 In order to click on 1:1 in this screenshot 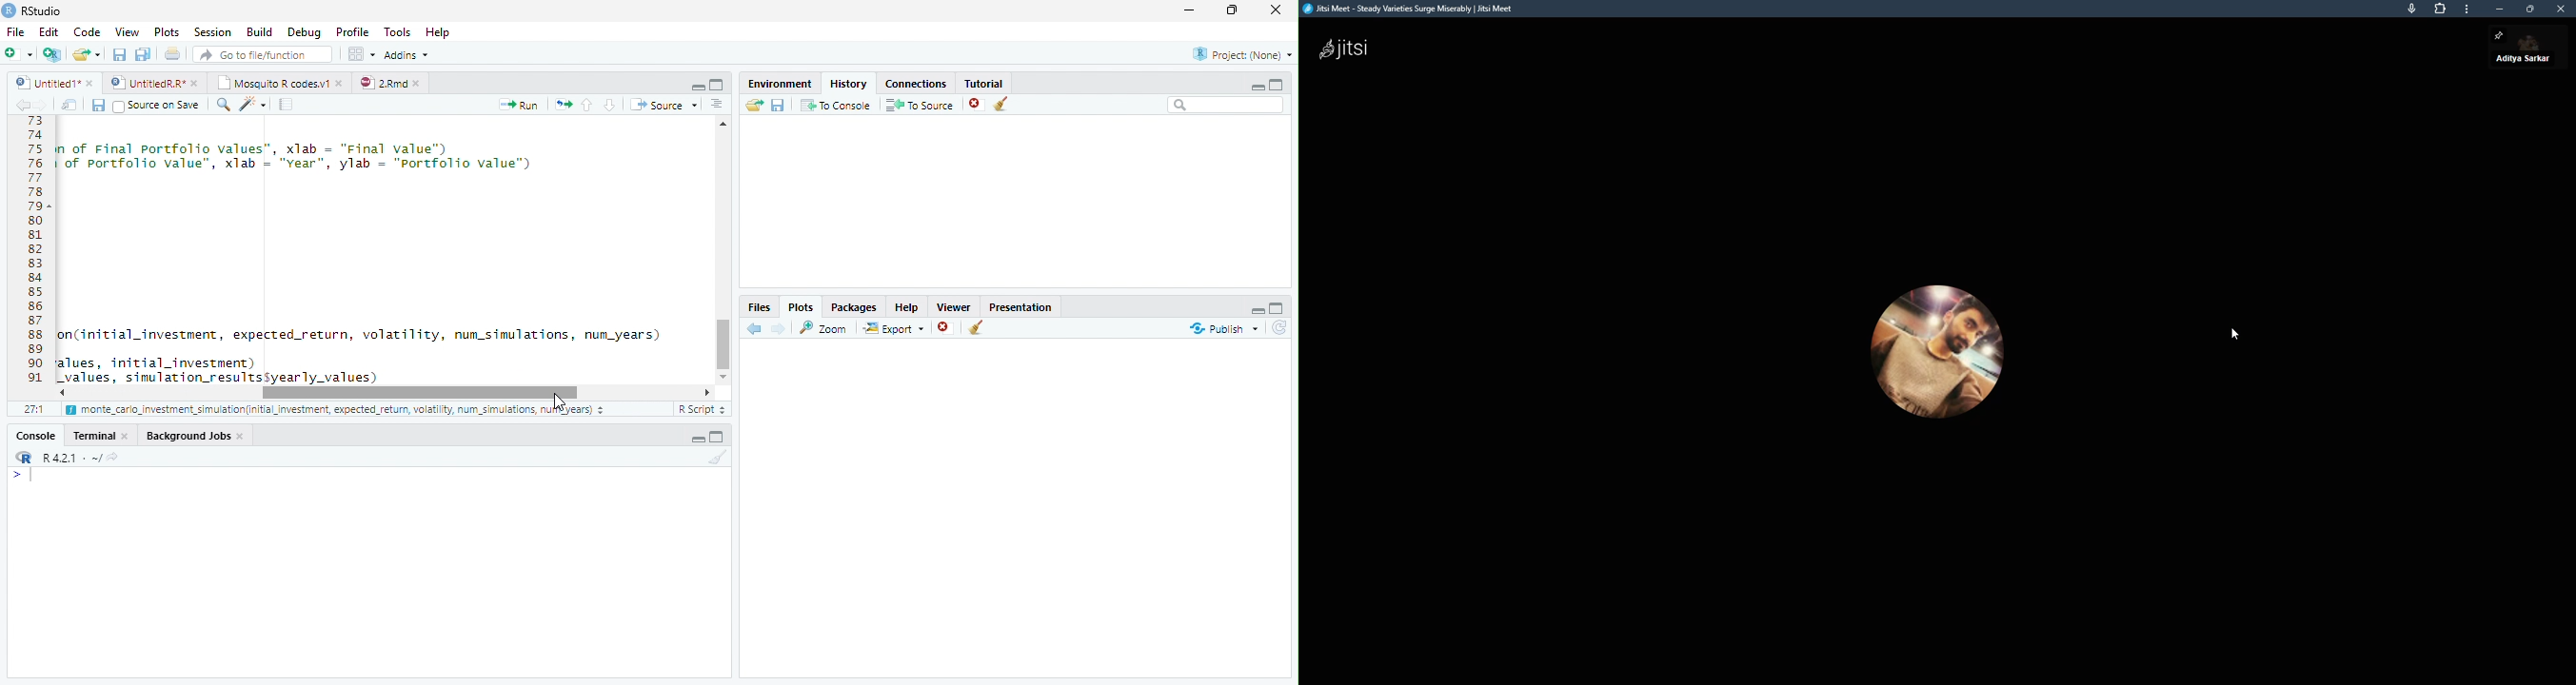, I will do `click(32, 409)`.